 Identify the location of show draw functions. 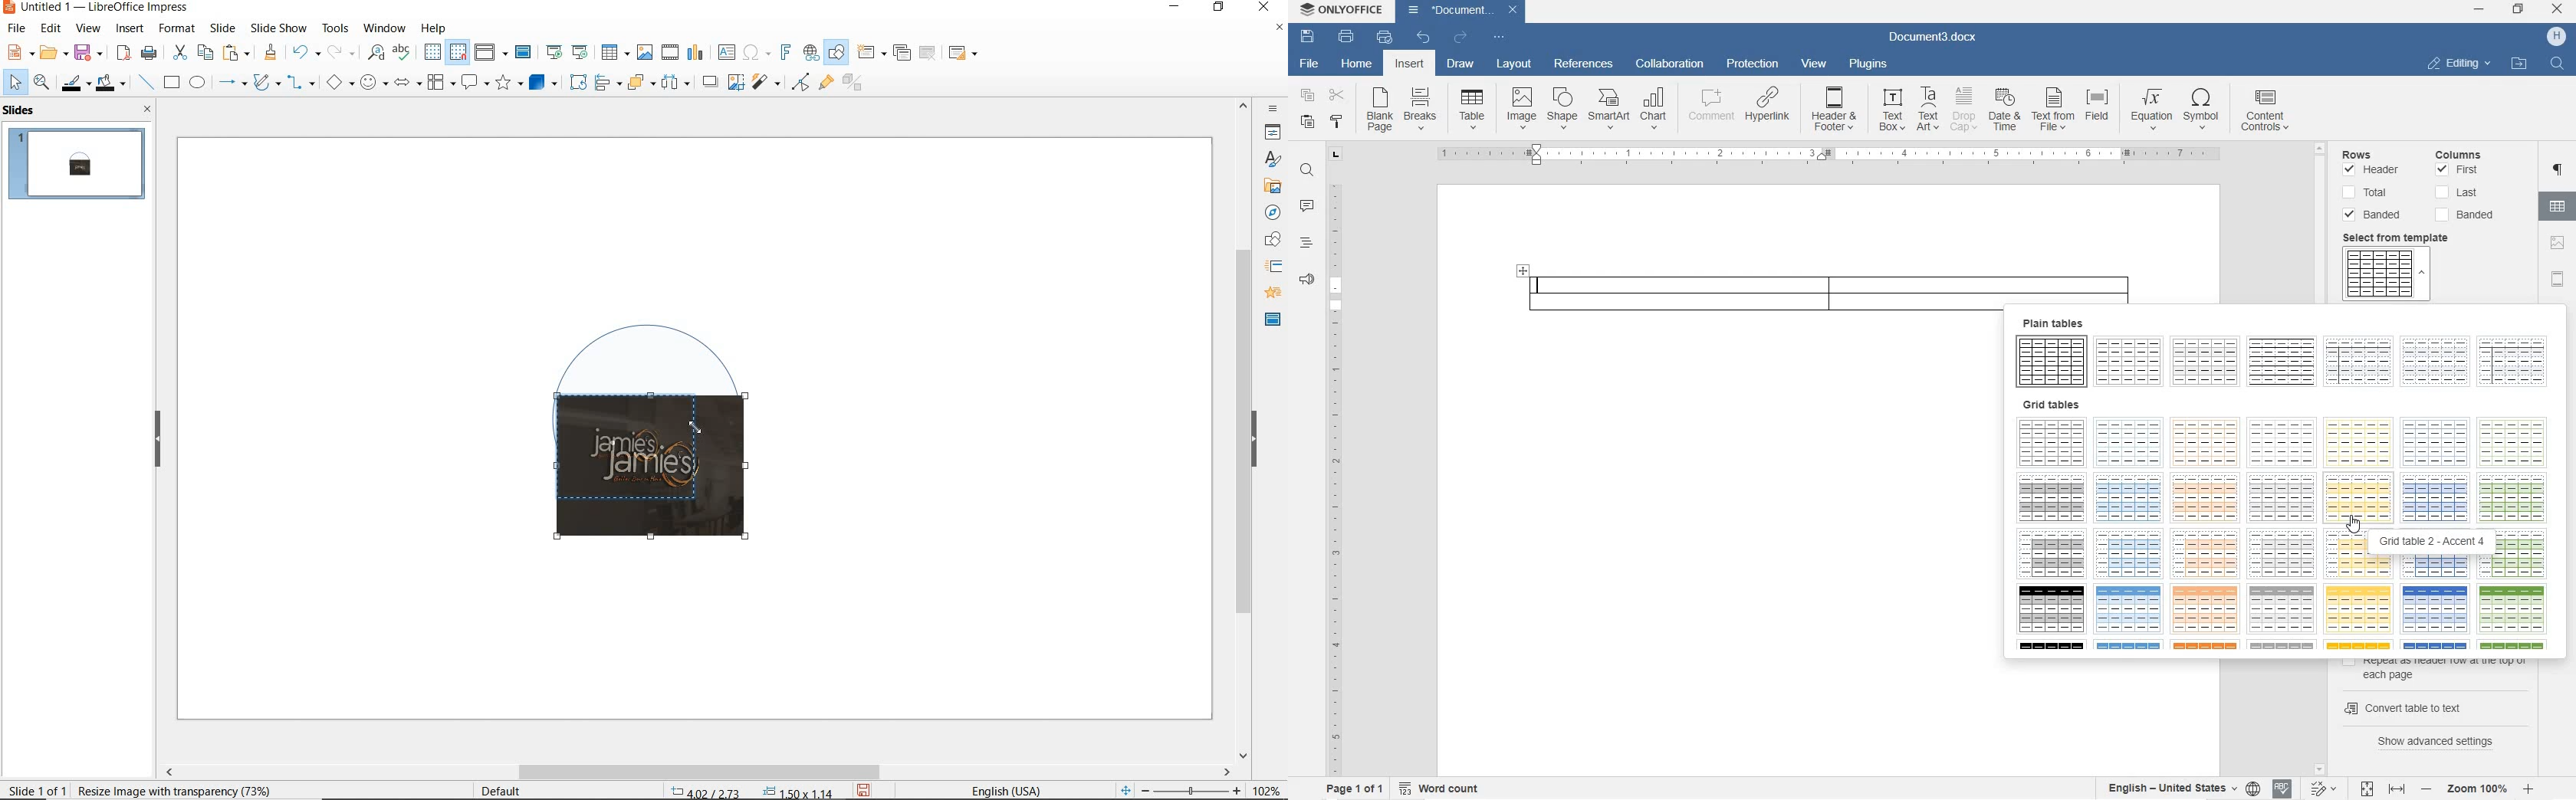
(836, 53).